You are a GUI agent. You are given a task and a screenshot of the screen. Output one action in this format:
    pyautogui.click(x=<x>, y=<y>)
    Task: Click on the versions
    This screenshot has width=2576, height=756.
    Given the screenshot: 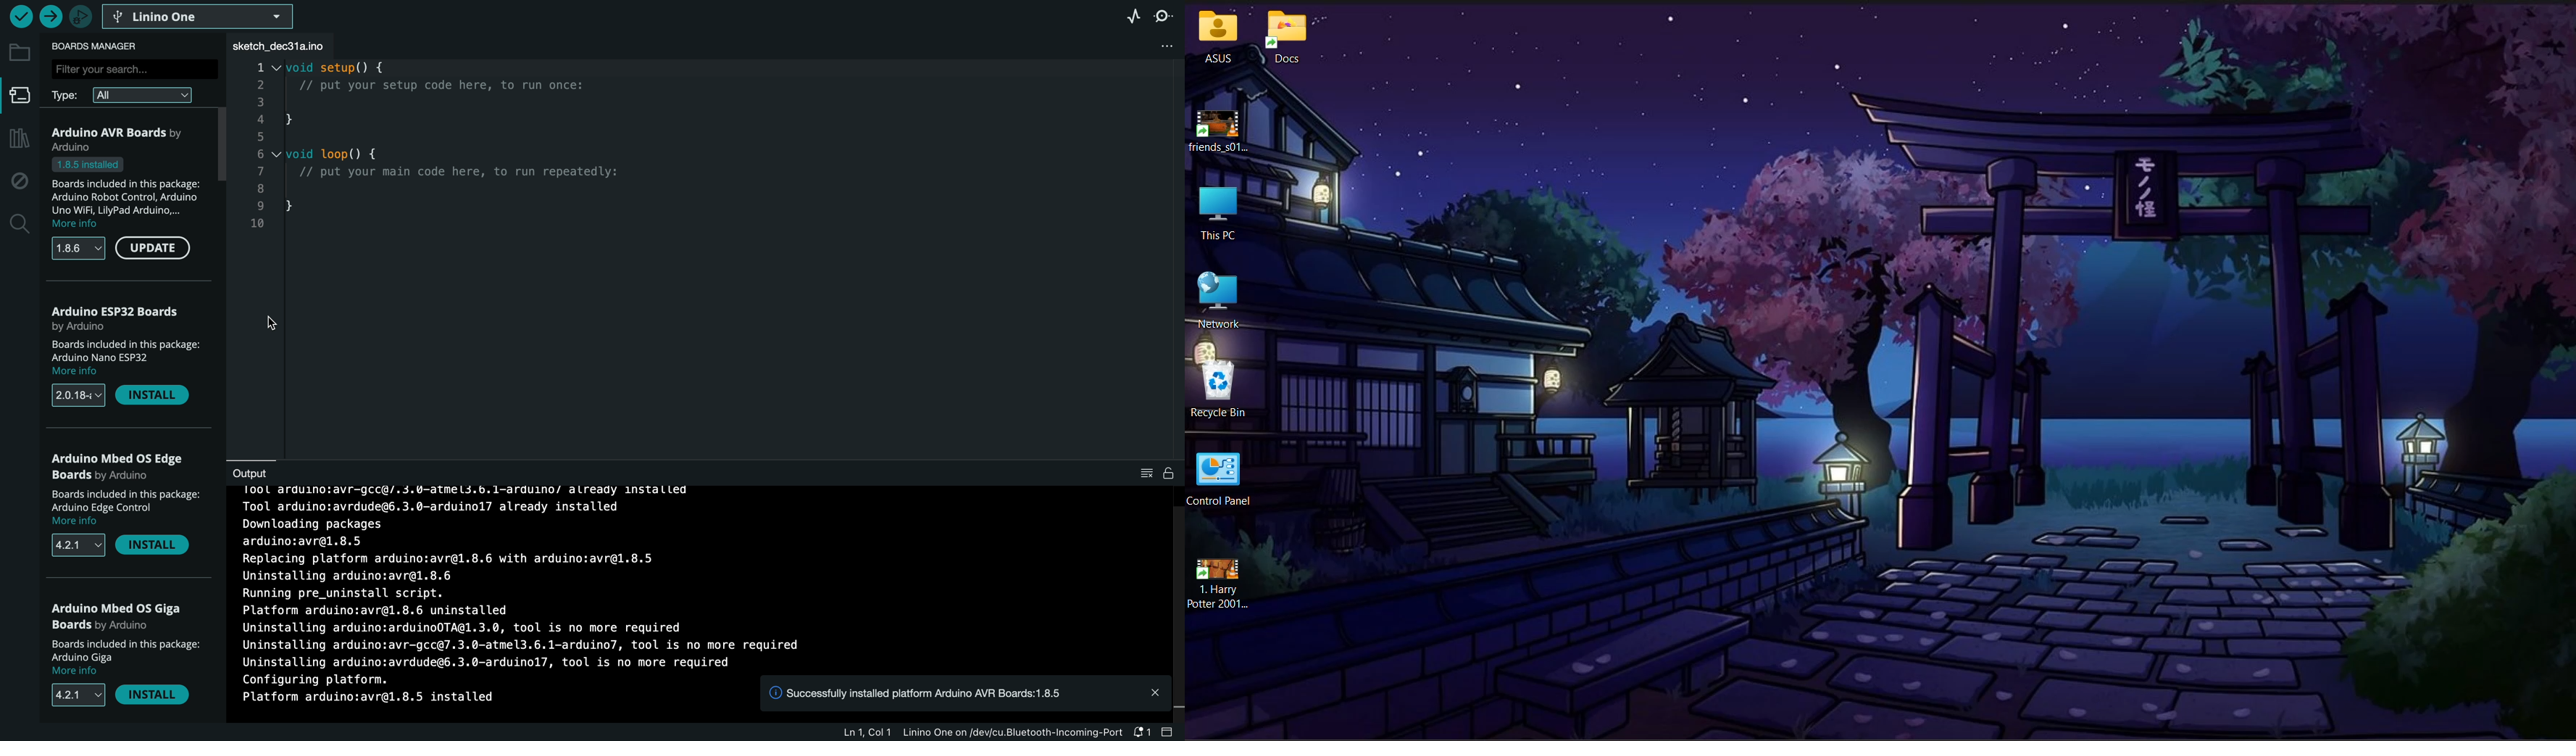 What is the action you would take?
    pyautogui.click(x=77, y=545)
    